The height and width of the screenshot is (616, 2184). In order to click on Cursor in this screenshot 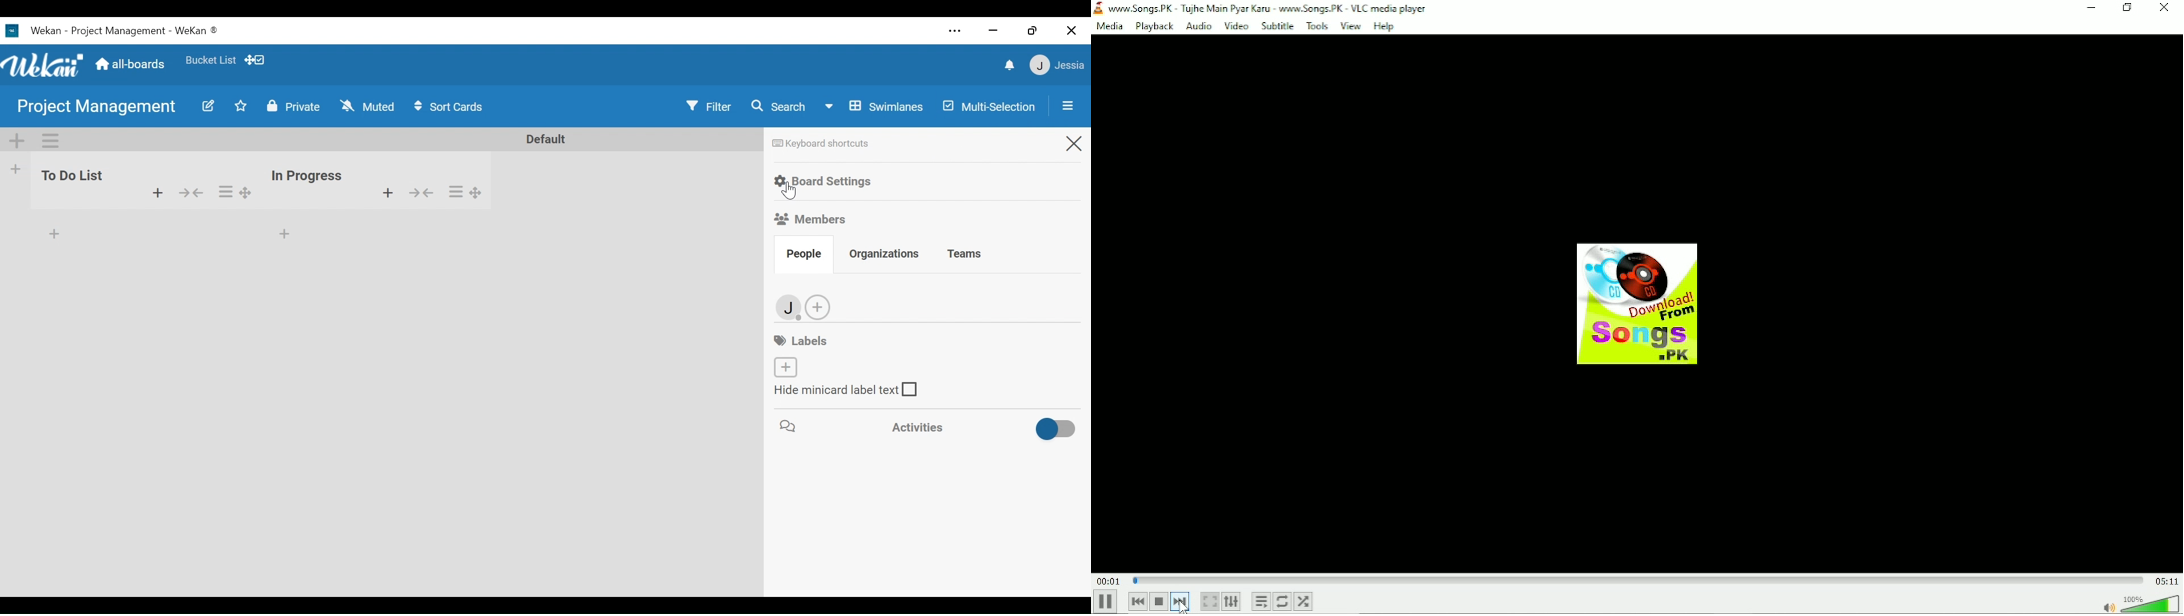, I will do `click(1180, 607)`.